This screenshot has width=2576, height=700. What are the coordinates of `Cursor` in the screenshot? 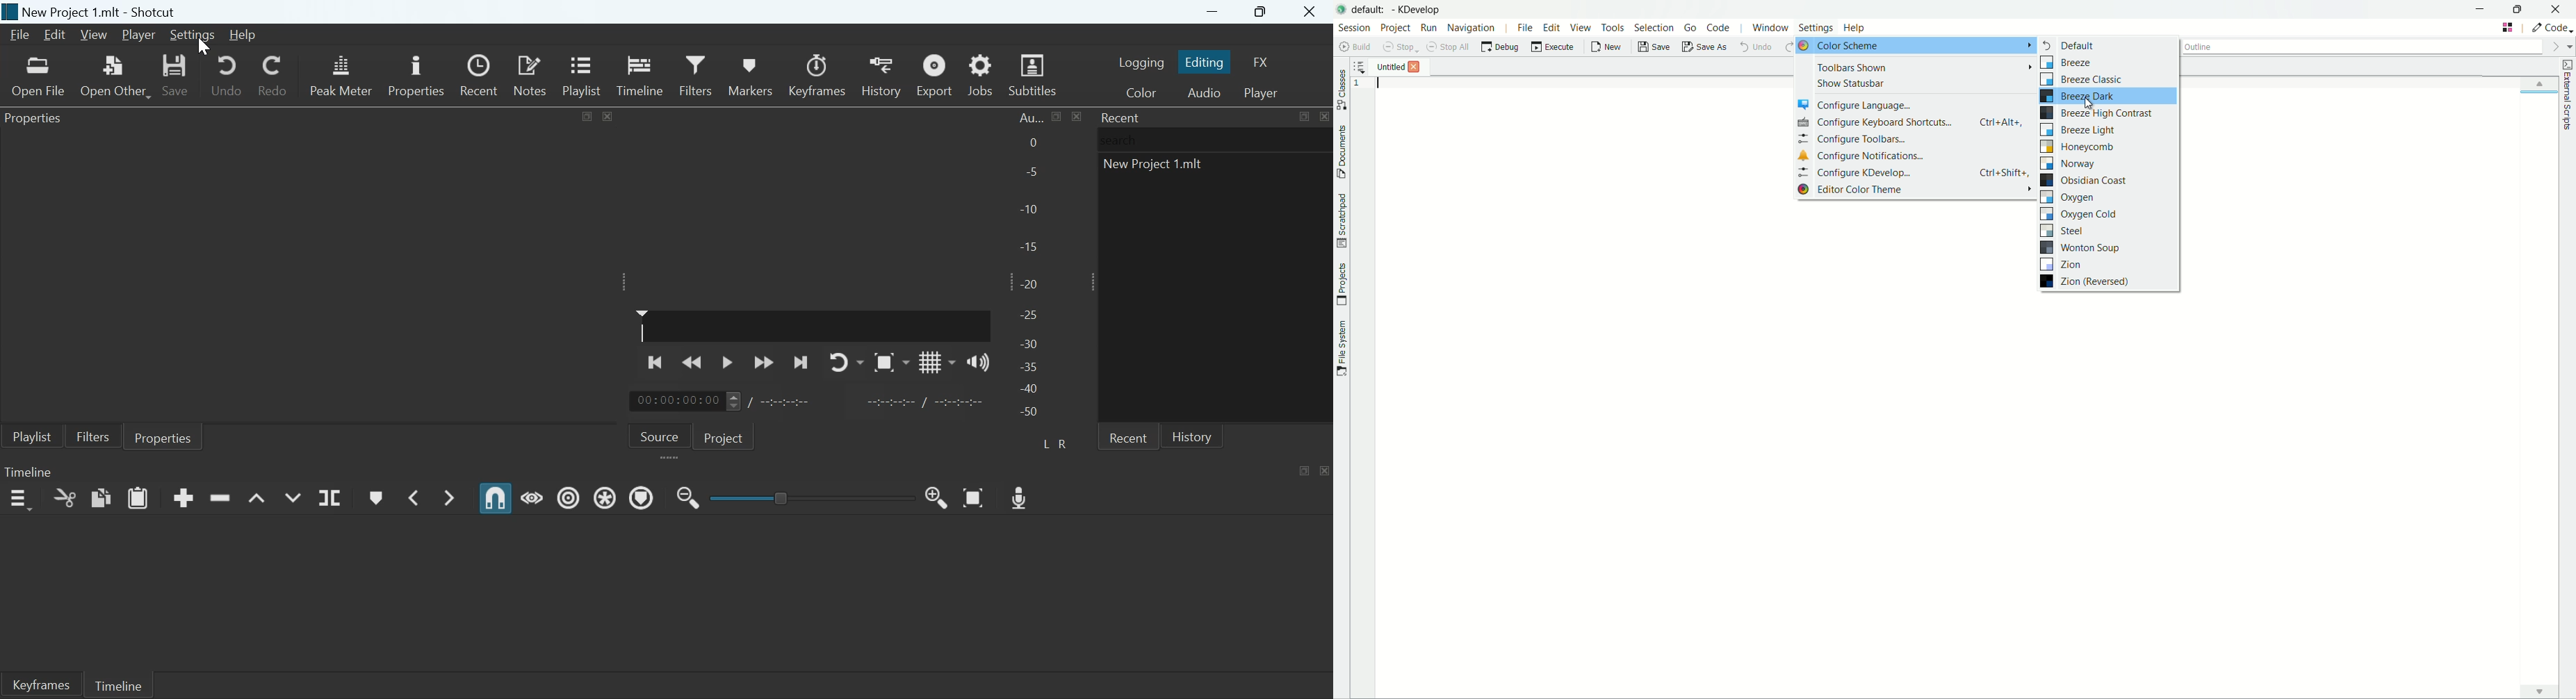 It's located at (203, 47).